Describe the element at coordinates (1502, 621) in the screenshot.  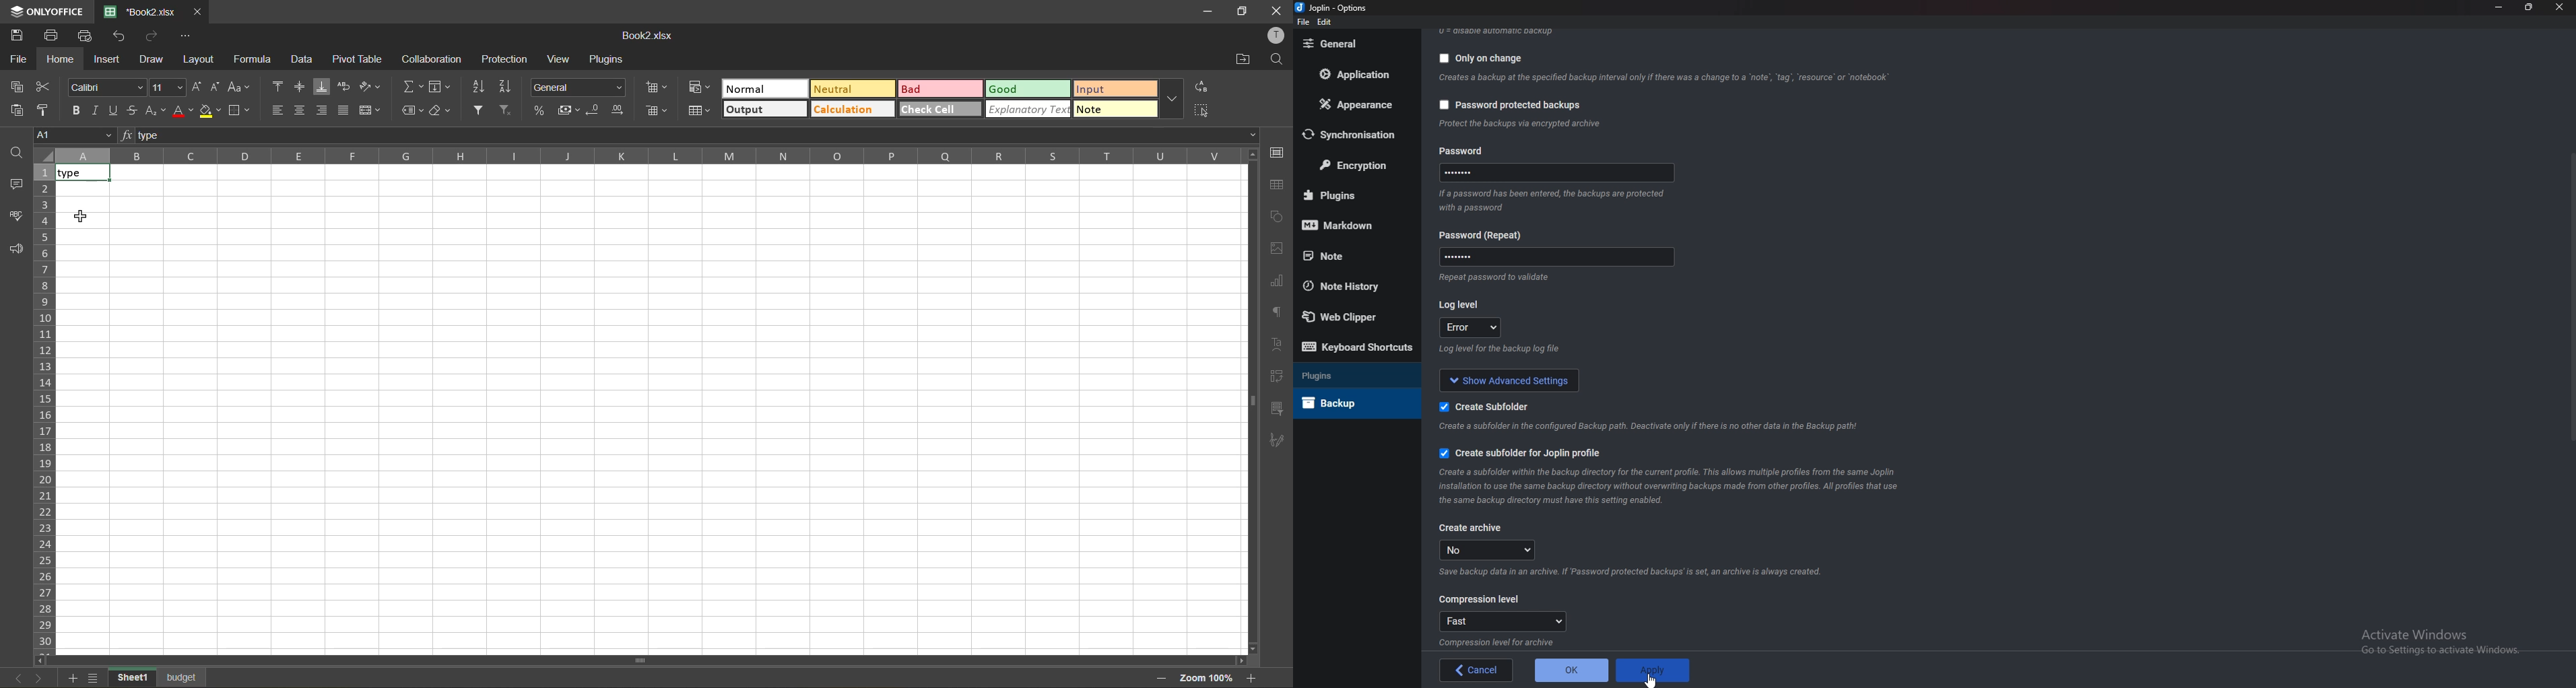
I see `Fast` at that location.